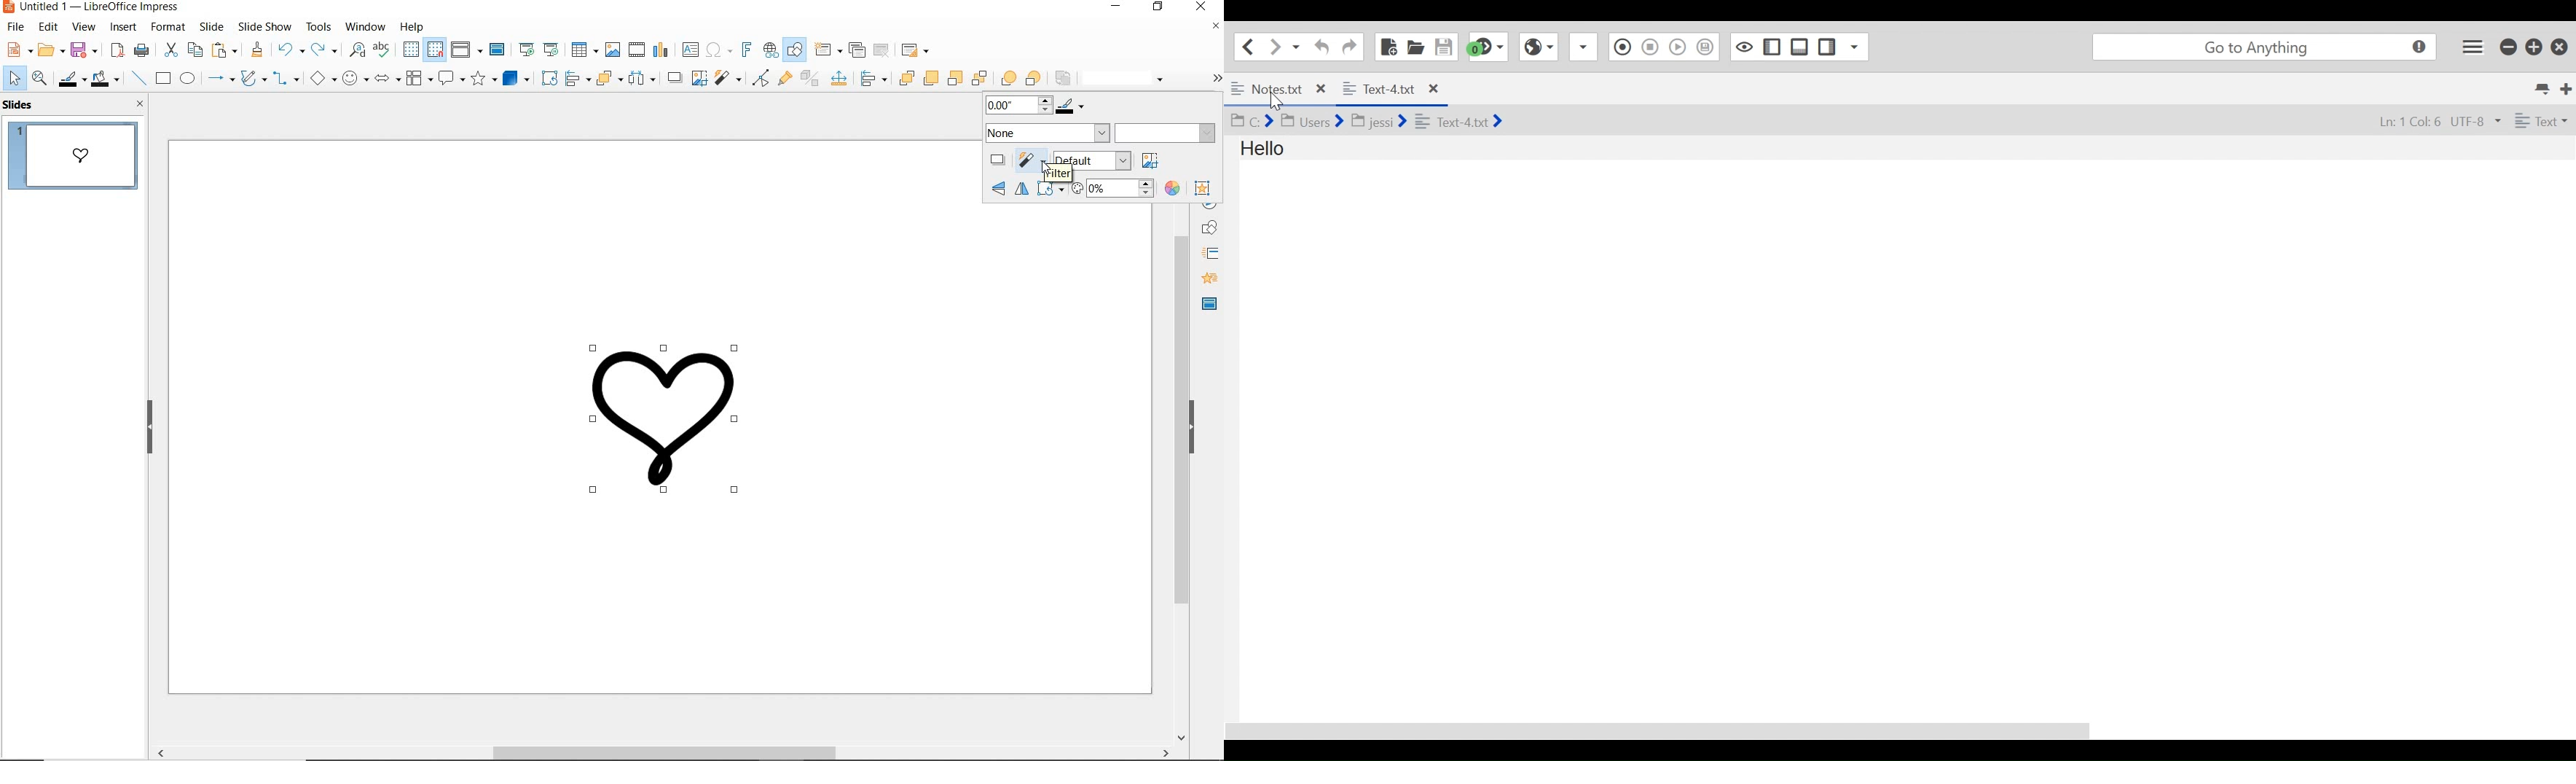  What do you see at coordinates (549, 78) in the screenshot?
I see `rotate` at bounding box center [549, 78].